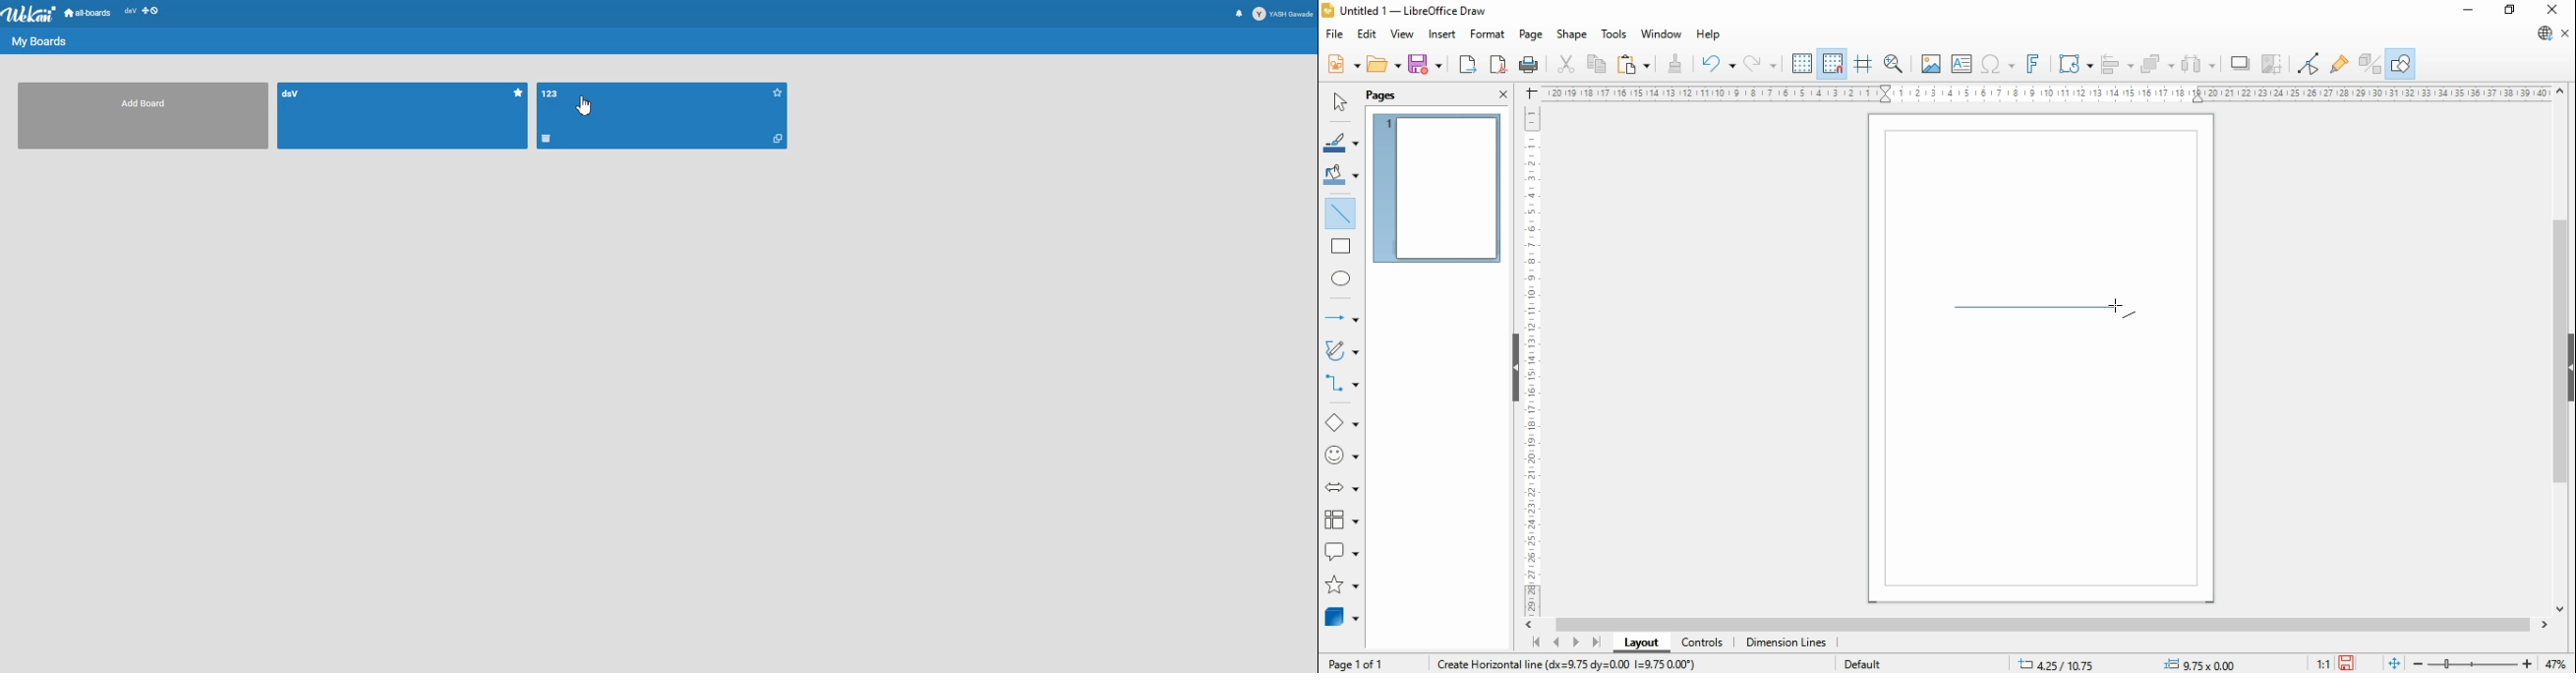 The image size is (2576, 700). What do you see at coordinates (1341, 488) in the screenshot?
I see `block arrows` at bounding box center [1341, 488].